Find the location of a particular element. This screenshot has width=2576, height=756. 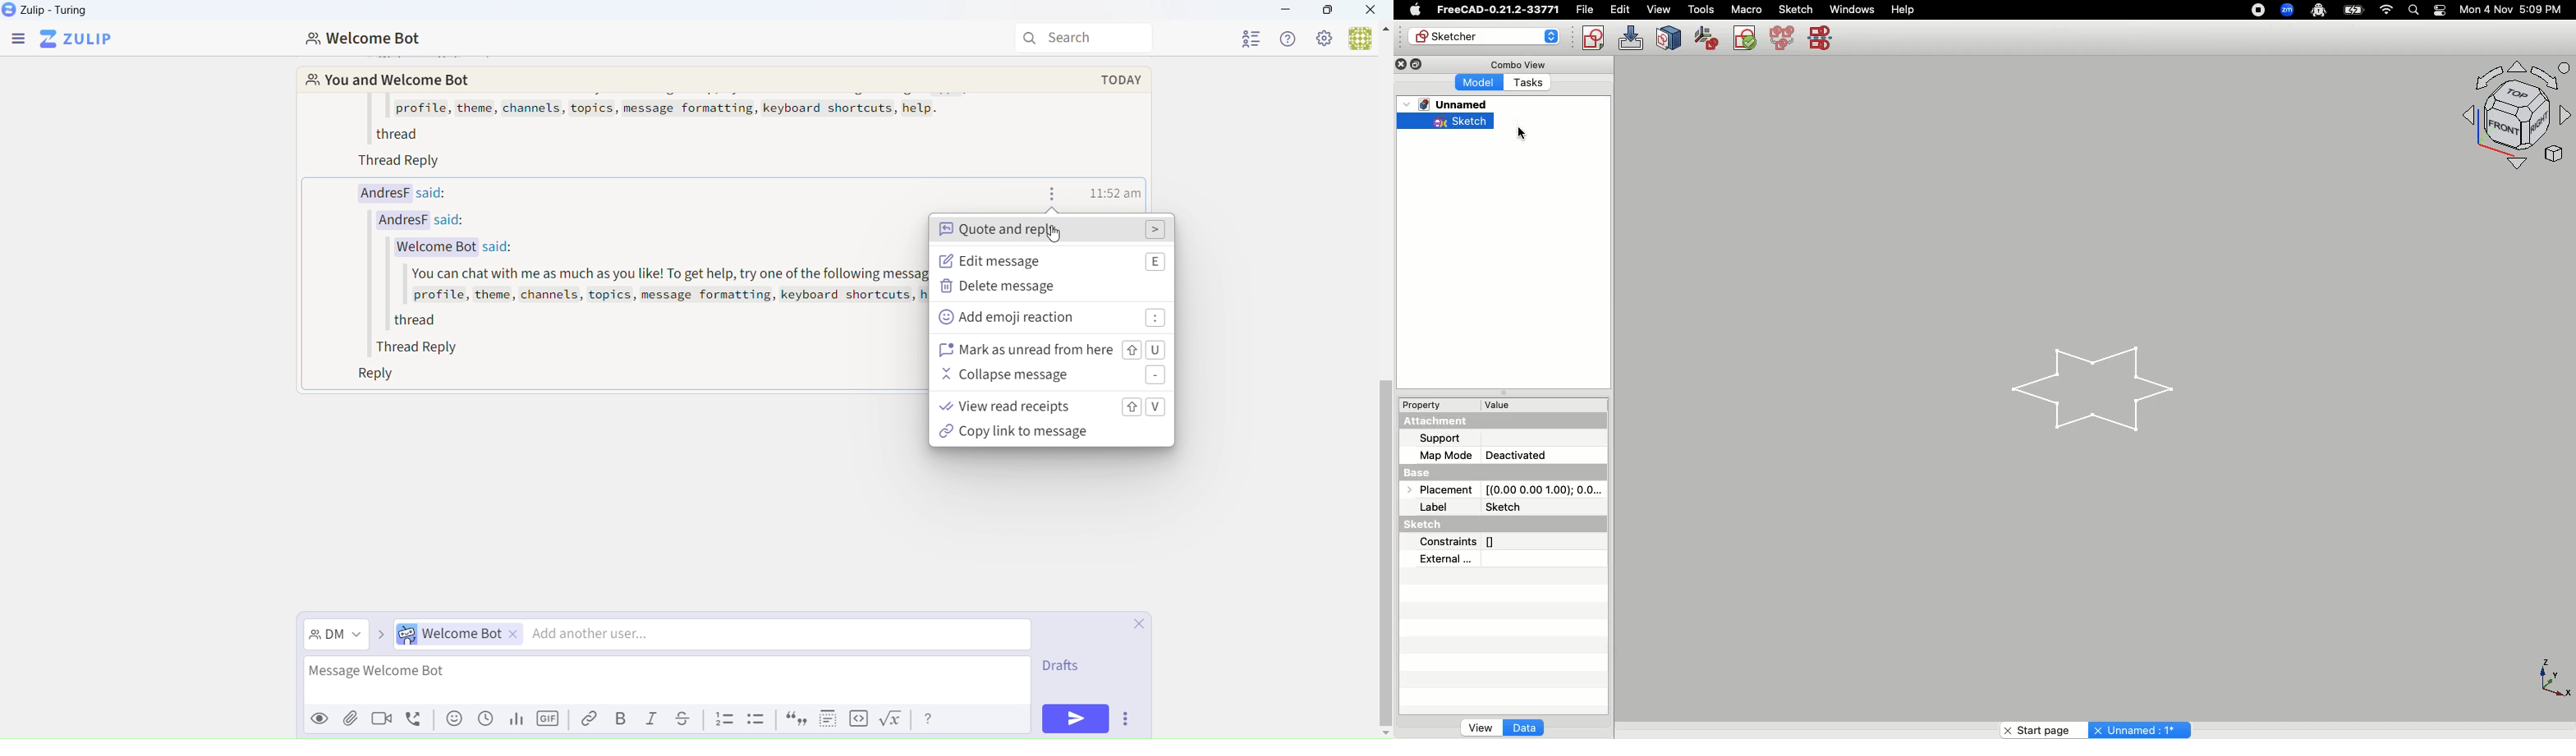

Data is located at coordinates (1527, 722).